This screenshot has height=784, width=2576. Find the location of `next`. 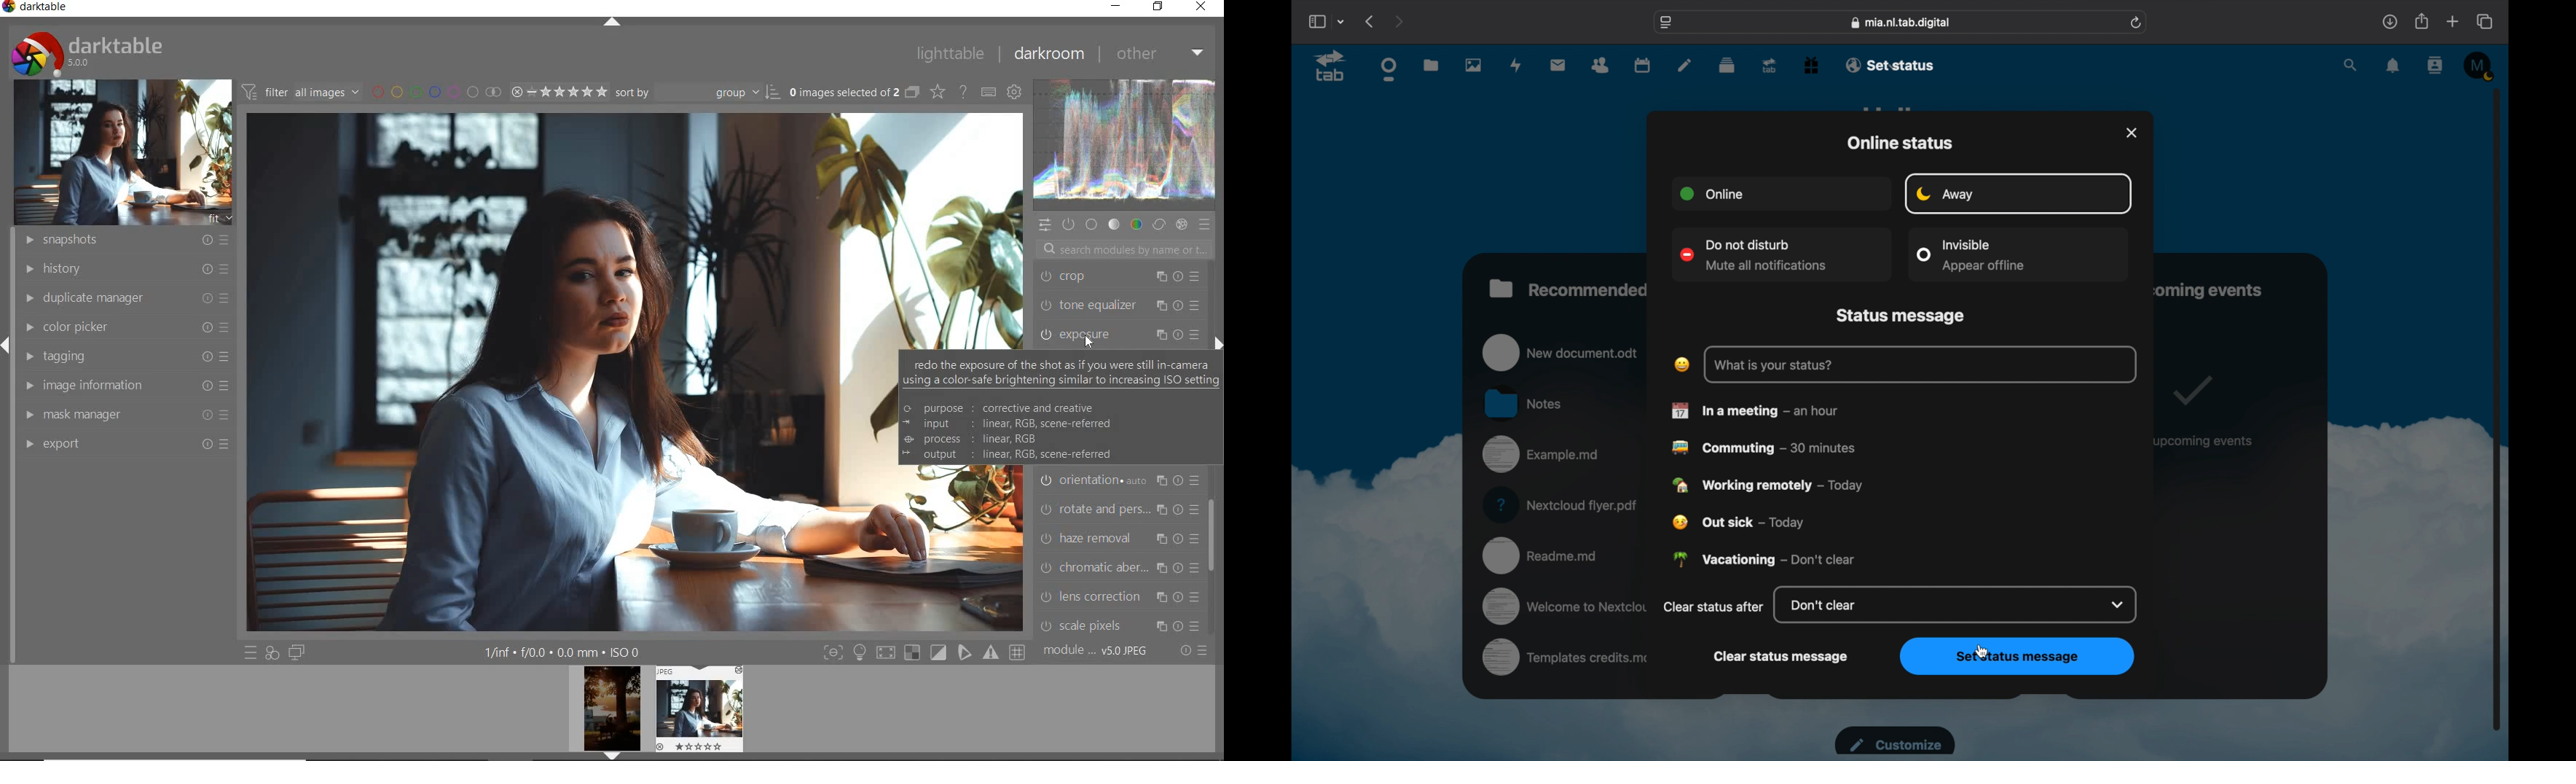

next is located at coordinates (1399, 21).